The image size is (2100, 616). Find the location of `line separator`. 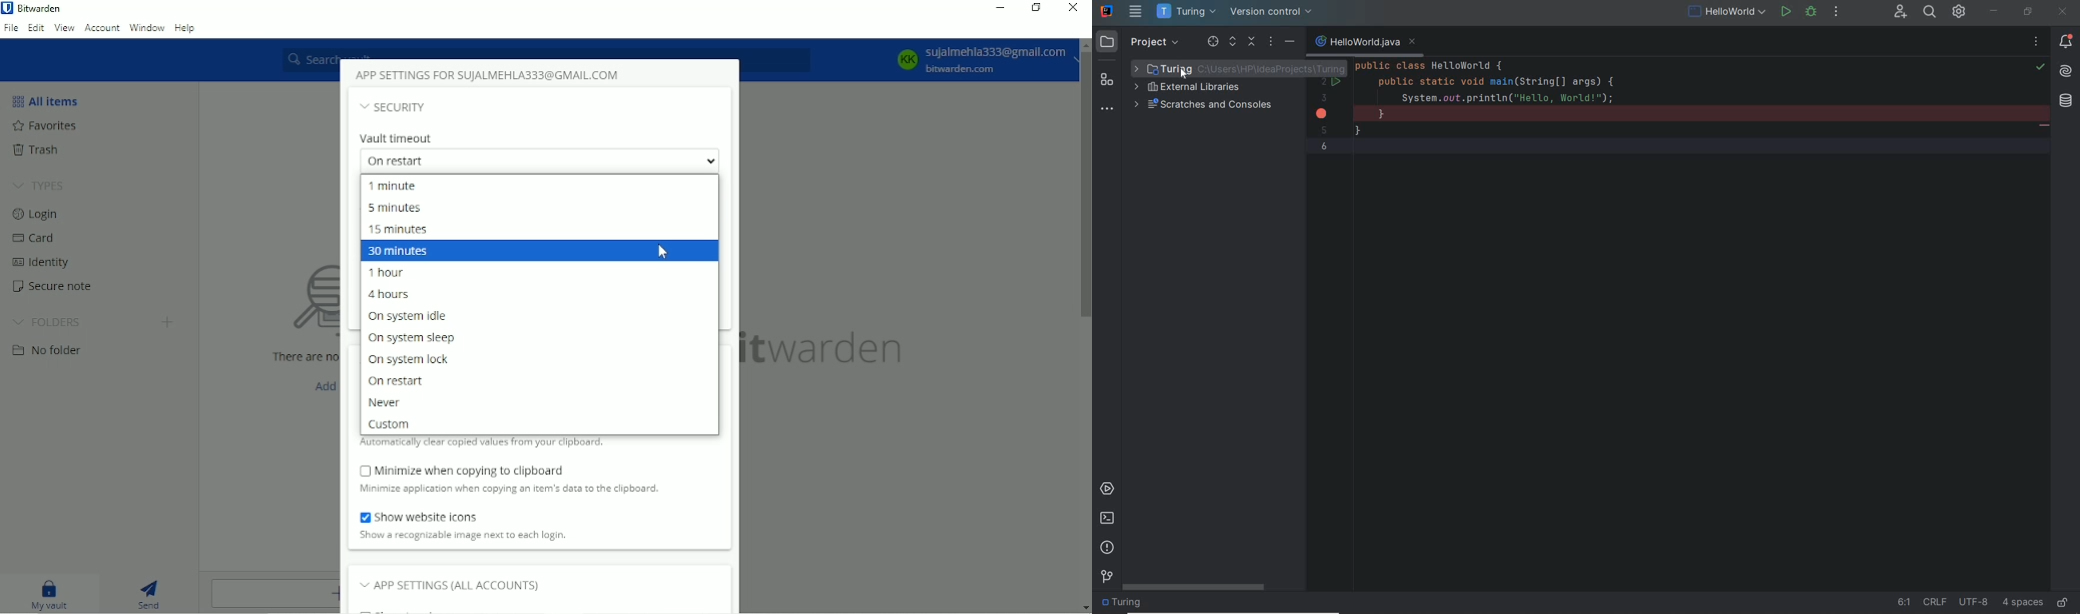

line separator is located at coordinates (1936, 602).